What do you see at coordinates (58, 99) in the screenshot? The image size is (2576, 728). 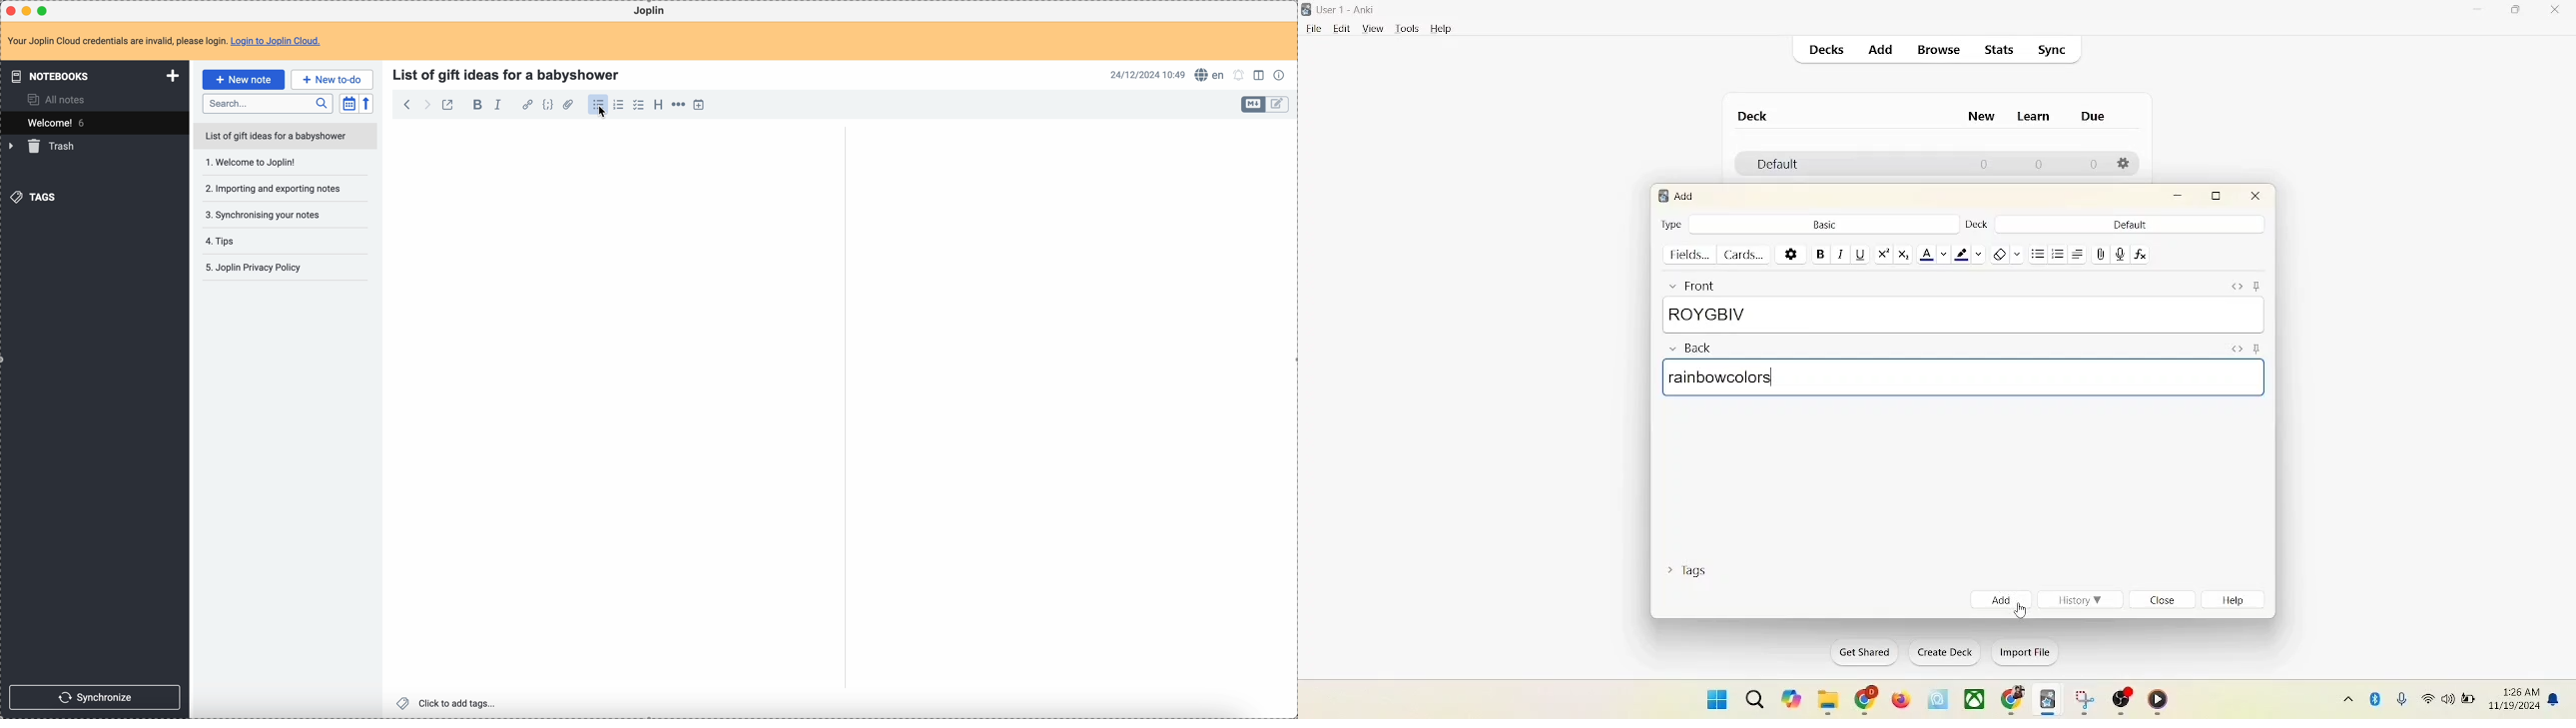 I see `all notes` at bounding box center [58, 99].